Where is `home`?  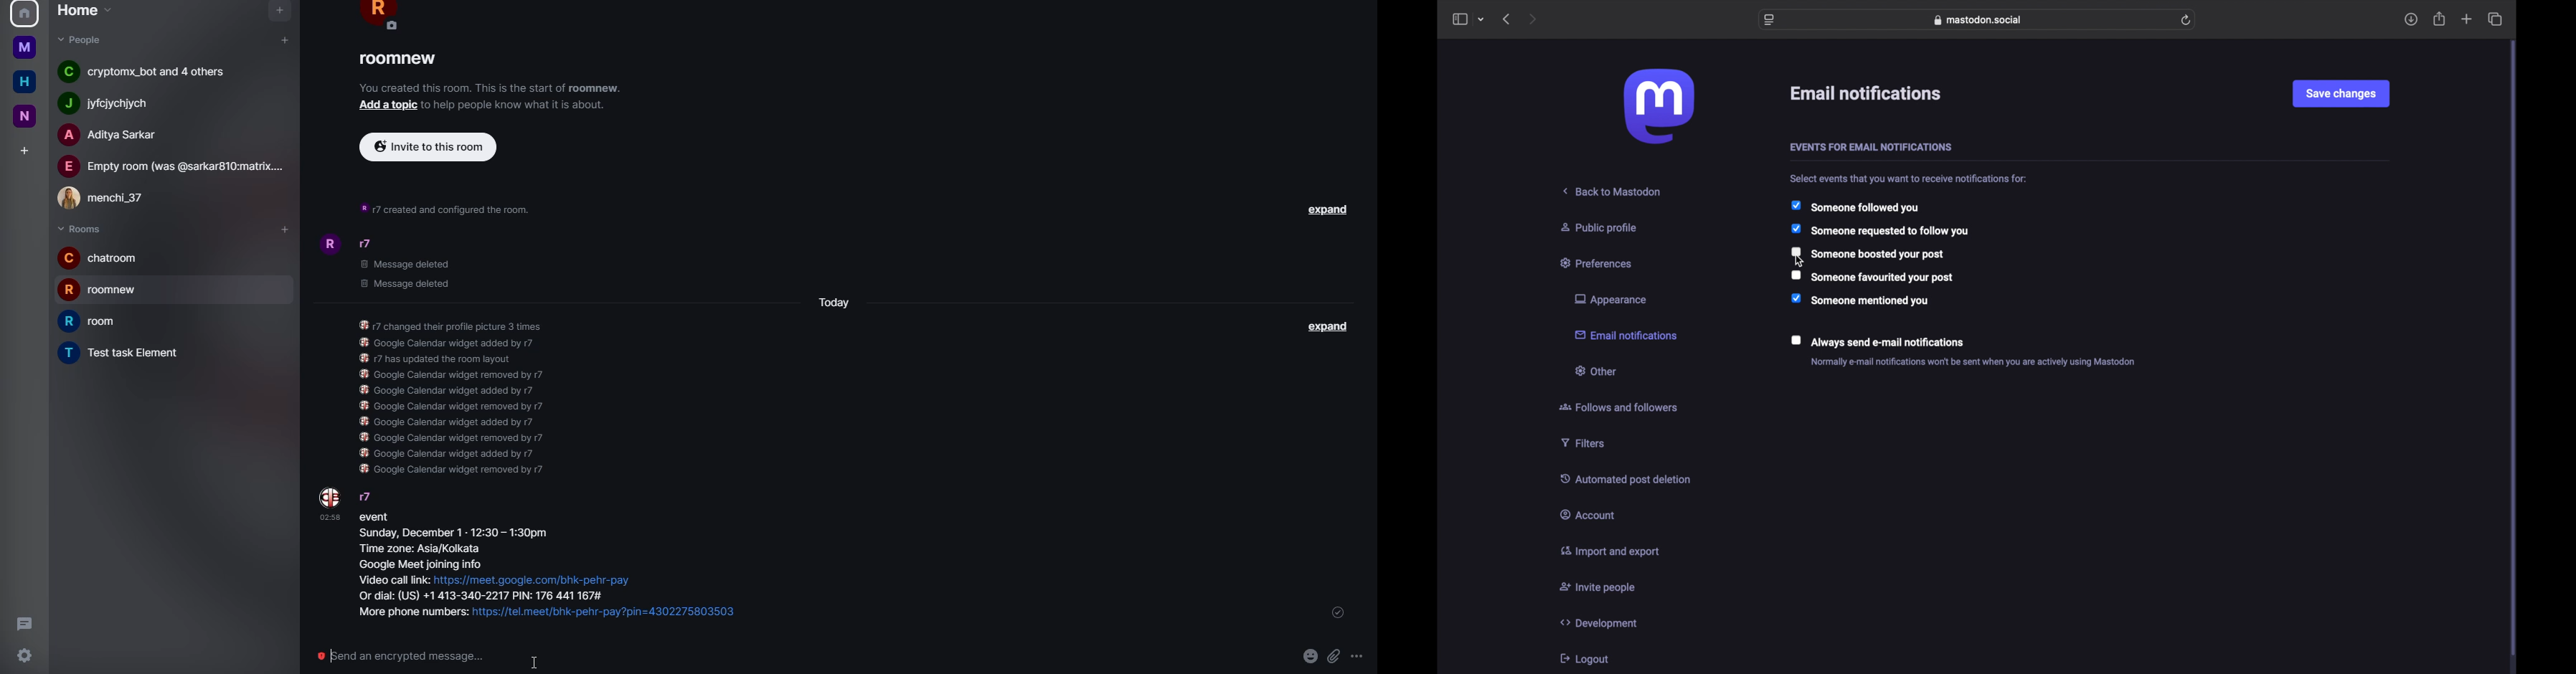 home is located at coordinates (26, 46).